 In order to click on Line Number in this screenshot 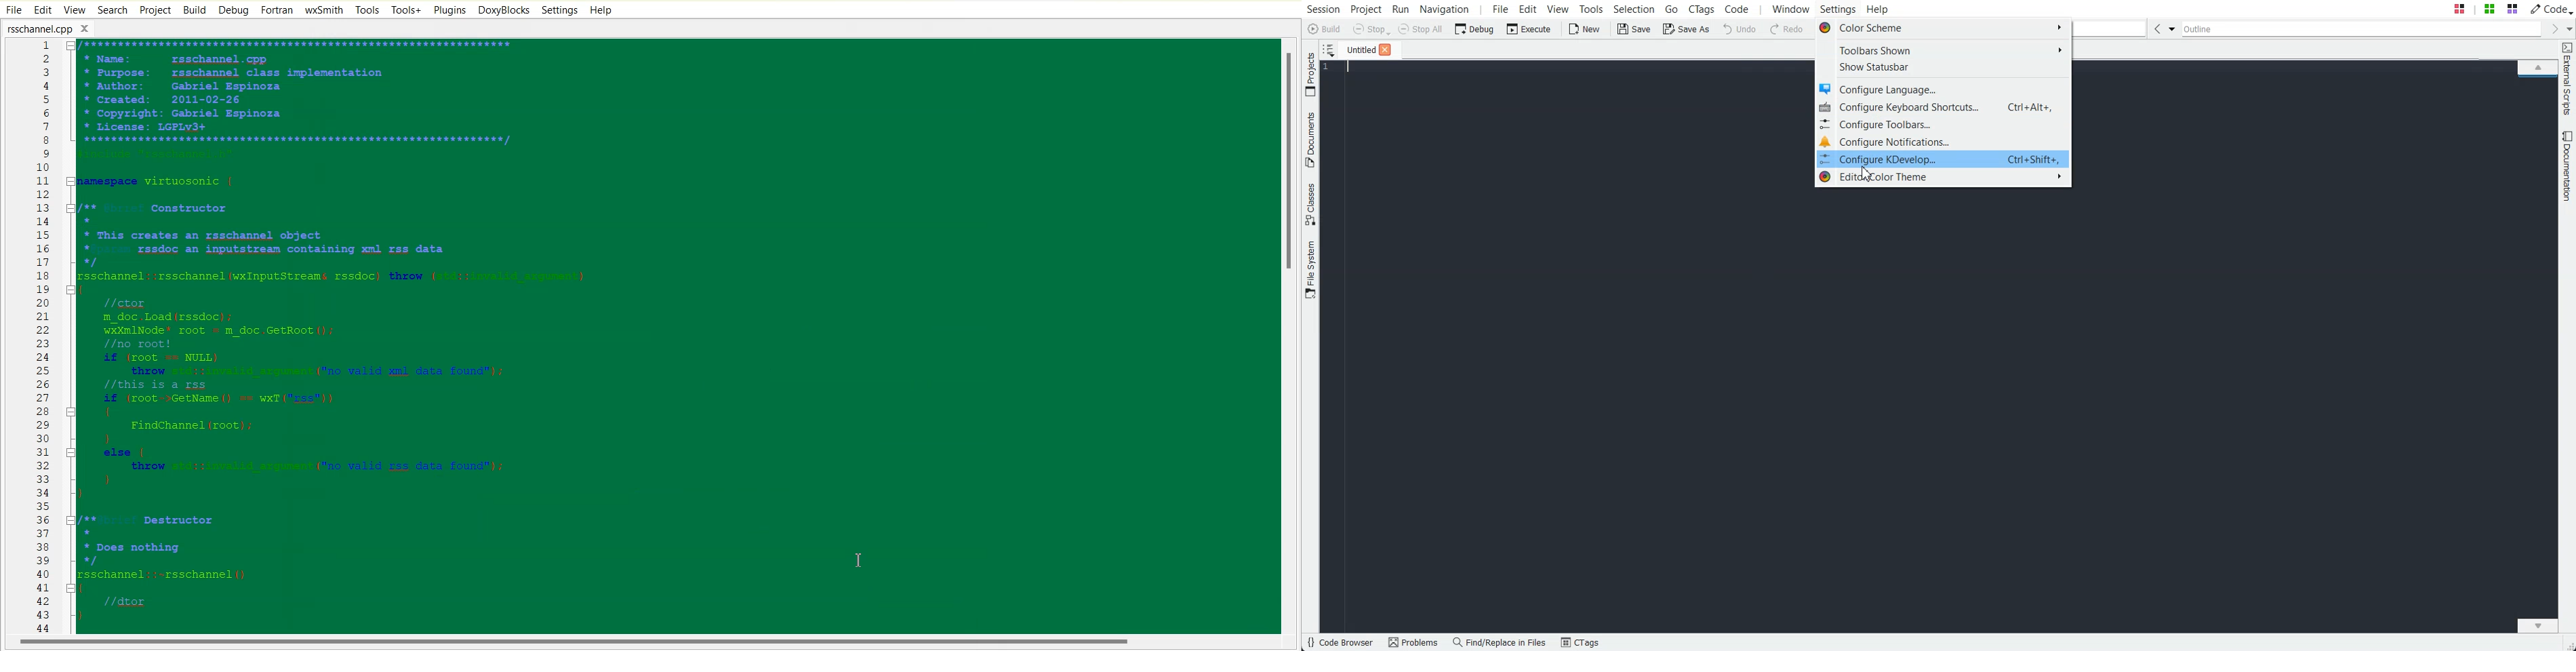, I will do `click(33, 337)`.